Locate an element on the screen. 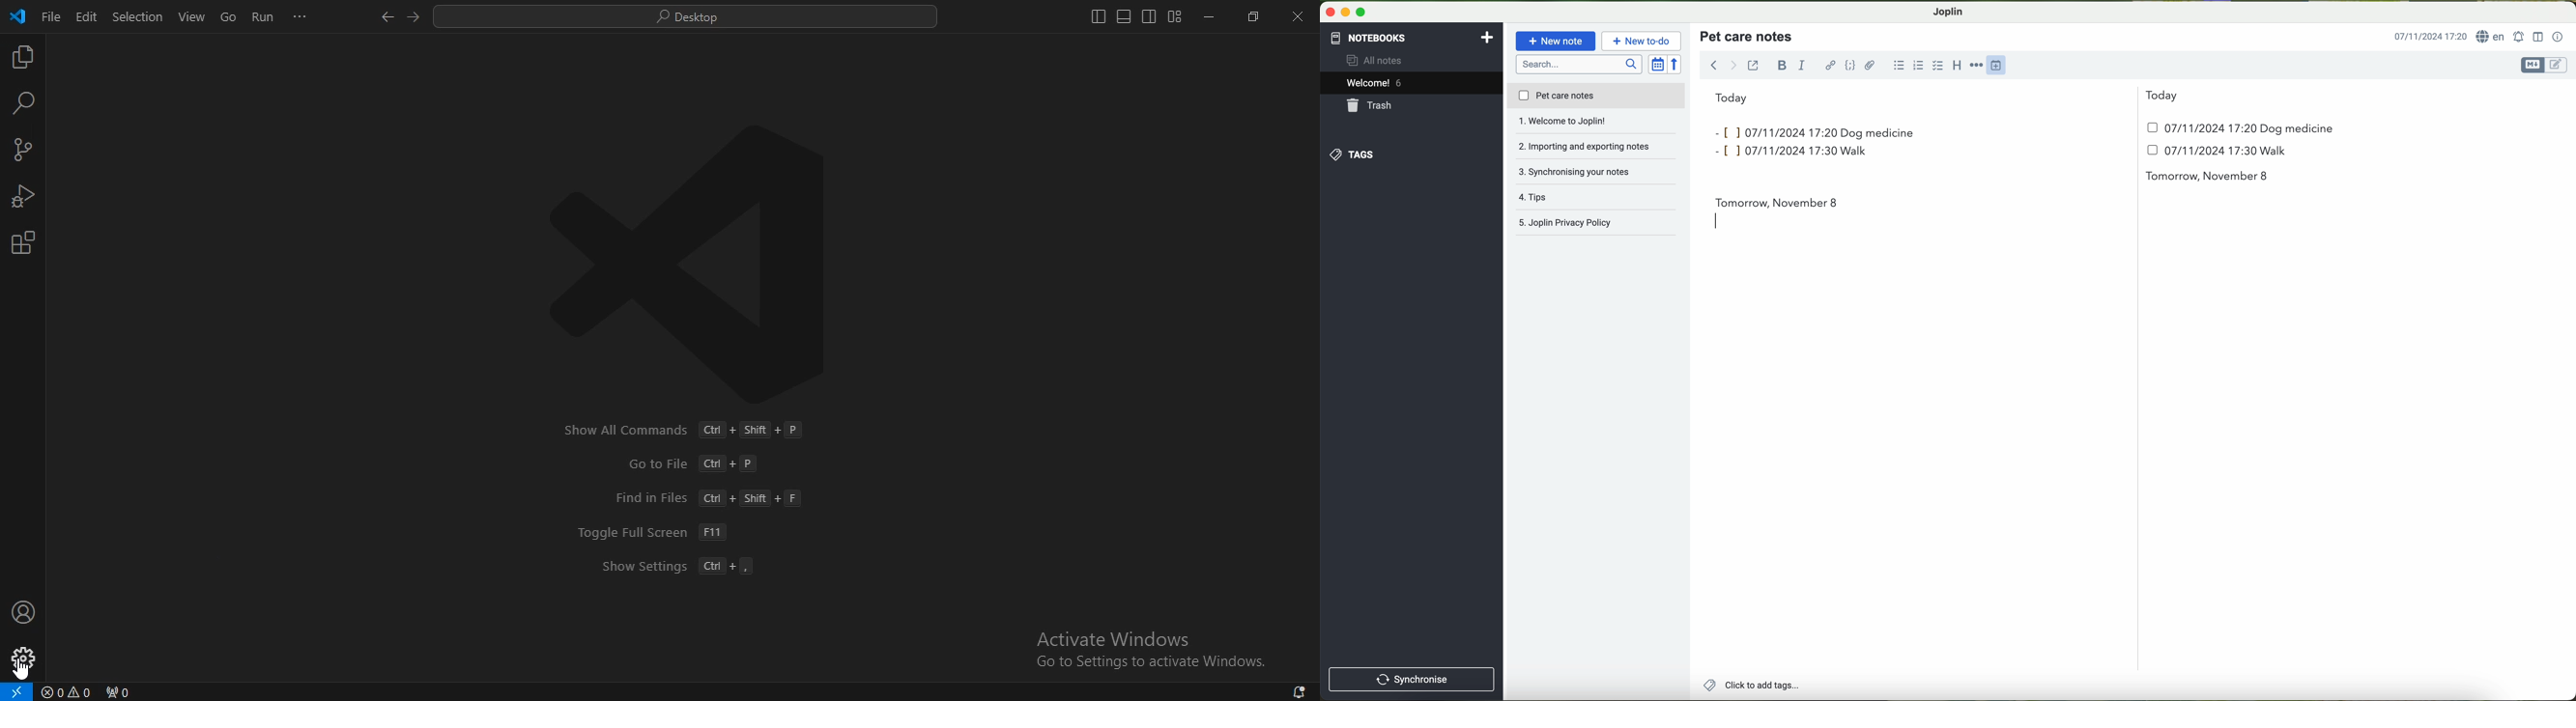 The image size is (2576, 728). hour and date is located at coordinates (2430, 37).